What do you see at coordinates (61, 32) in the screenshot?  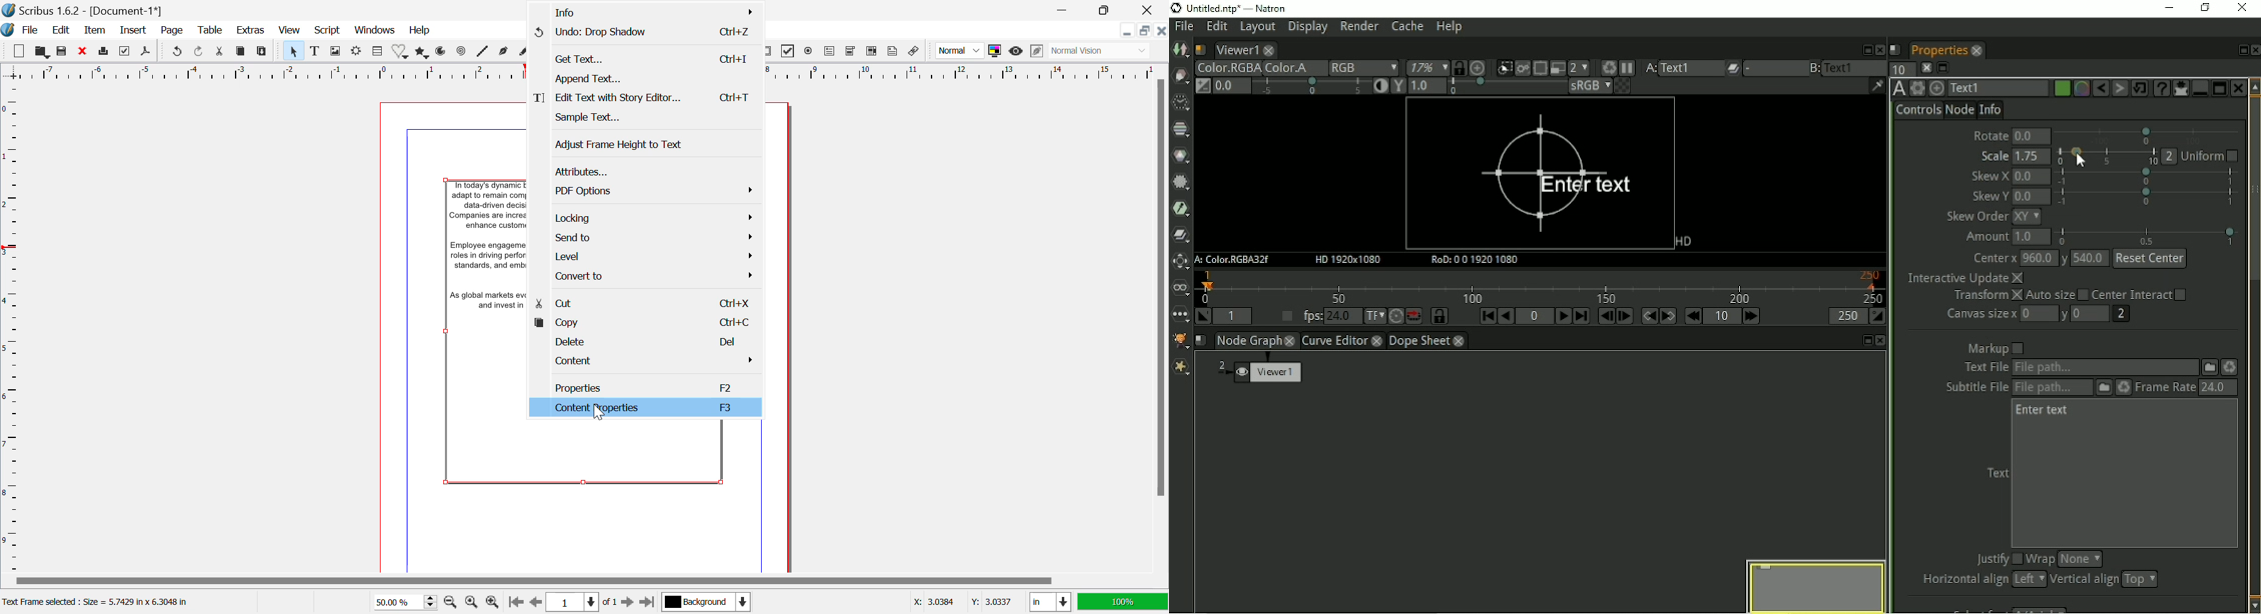 I see `Edit` at bounding box center [61, 32].